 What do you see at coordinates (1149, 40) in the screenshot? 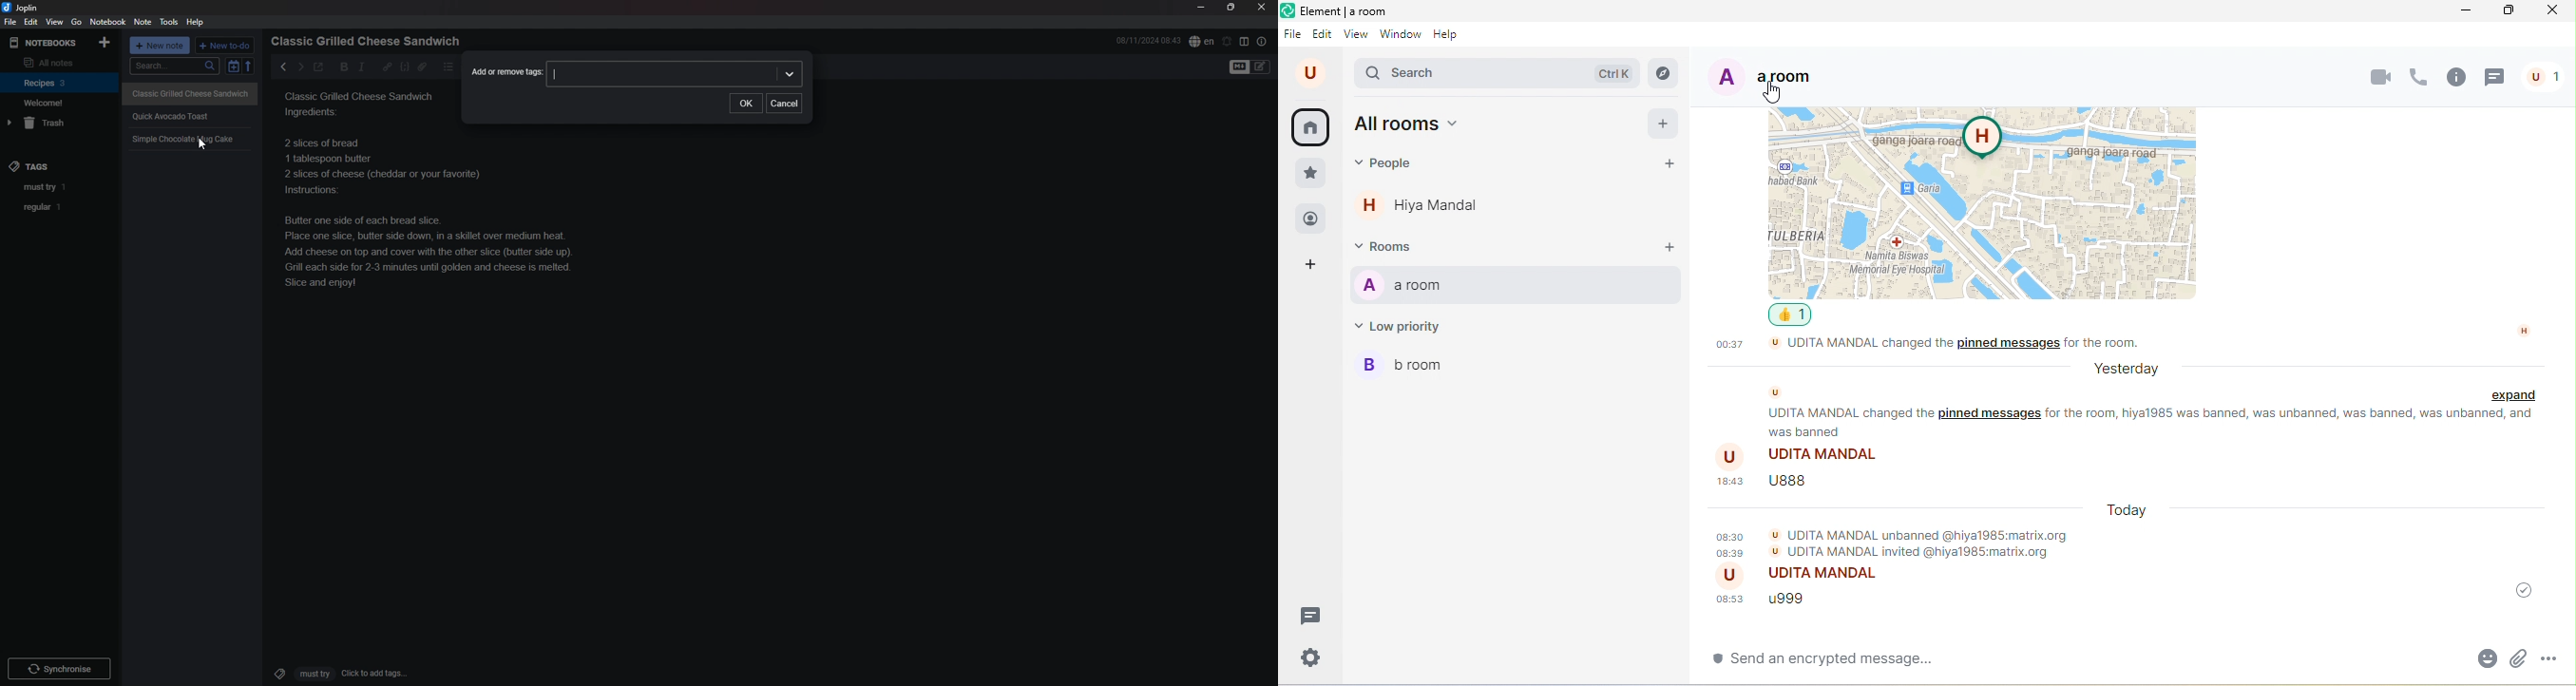
I see `time` at bounding box center [1149, 40].